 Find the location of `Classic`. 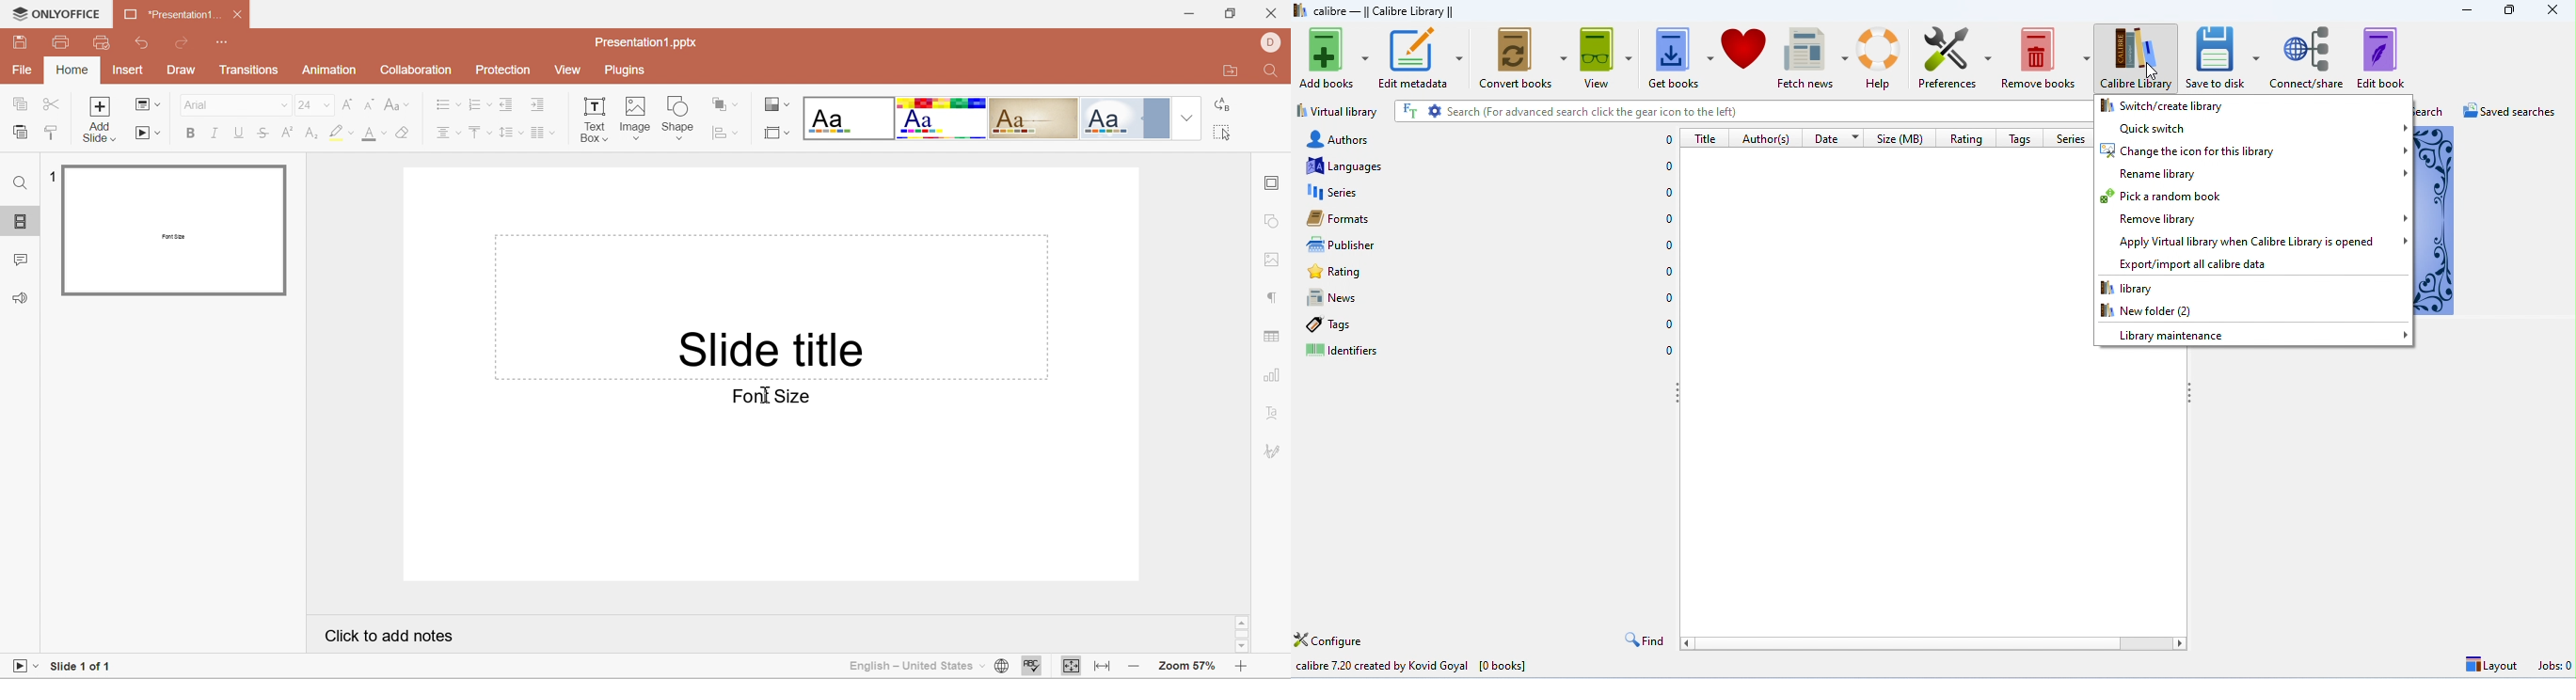

Classic is located at coordinates (1034, 116).